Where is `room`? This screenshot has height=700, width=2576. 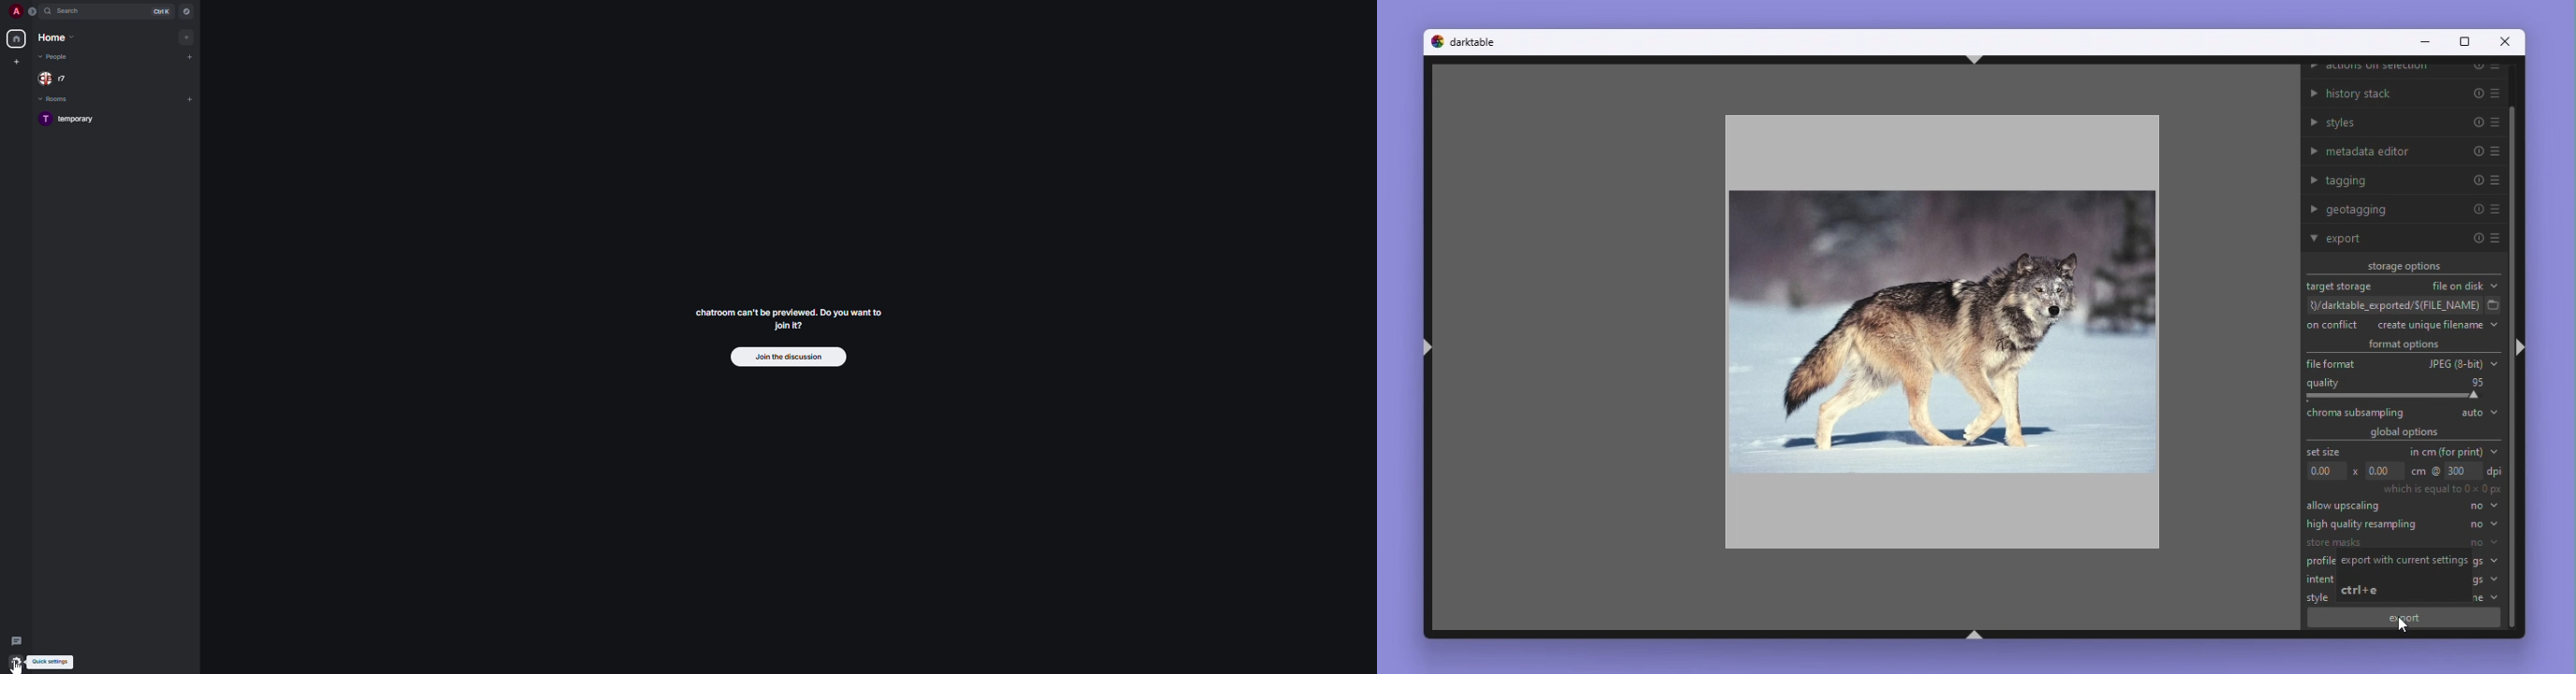 room is located at coordinates (71, 119).